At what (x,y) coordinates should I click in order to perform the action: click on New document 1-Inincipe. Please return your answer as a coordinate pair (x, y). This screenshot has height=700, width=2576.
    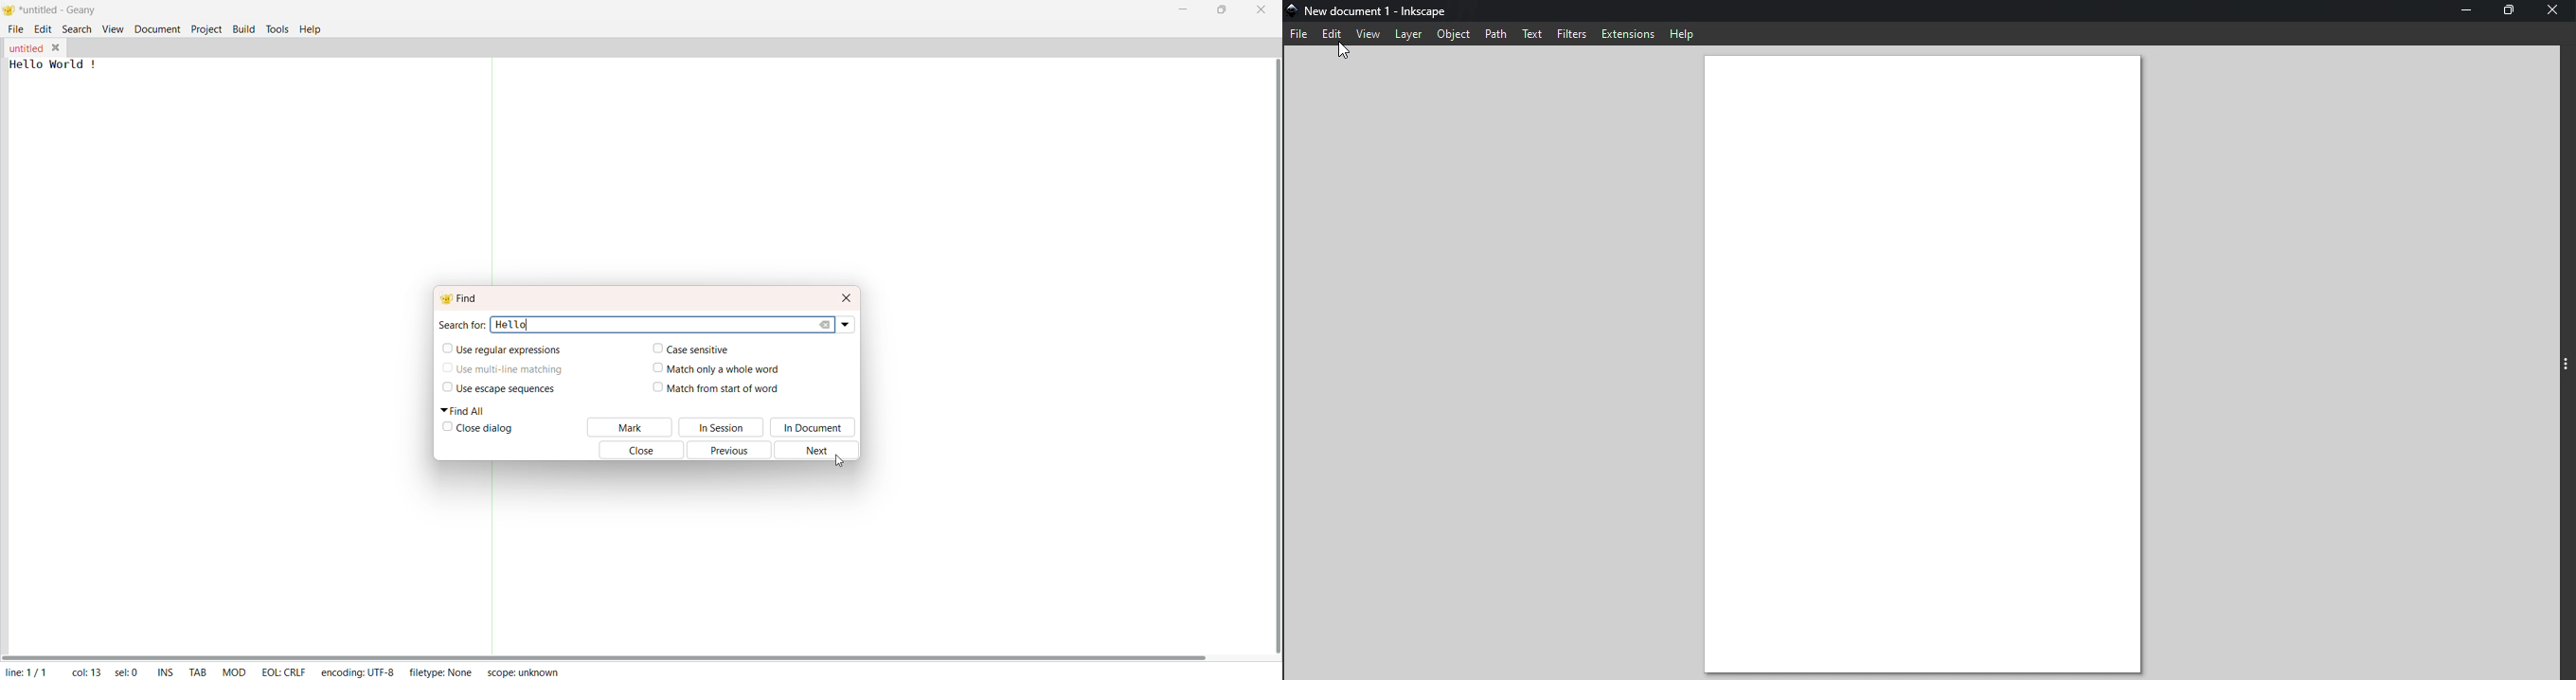
    Looking at the image, I should click on (1379, 11).